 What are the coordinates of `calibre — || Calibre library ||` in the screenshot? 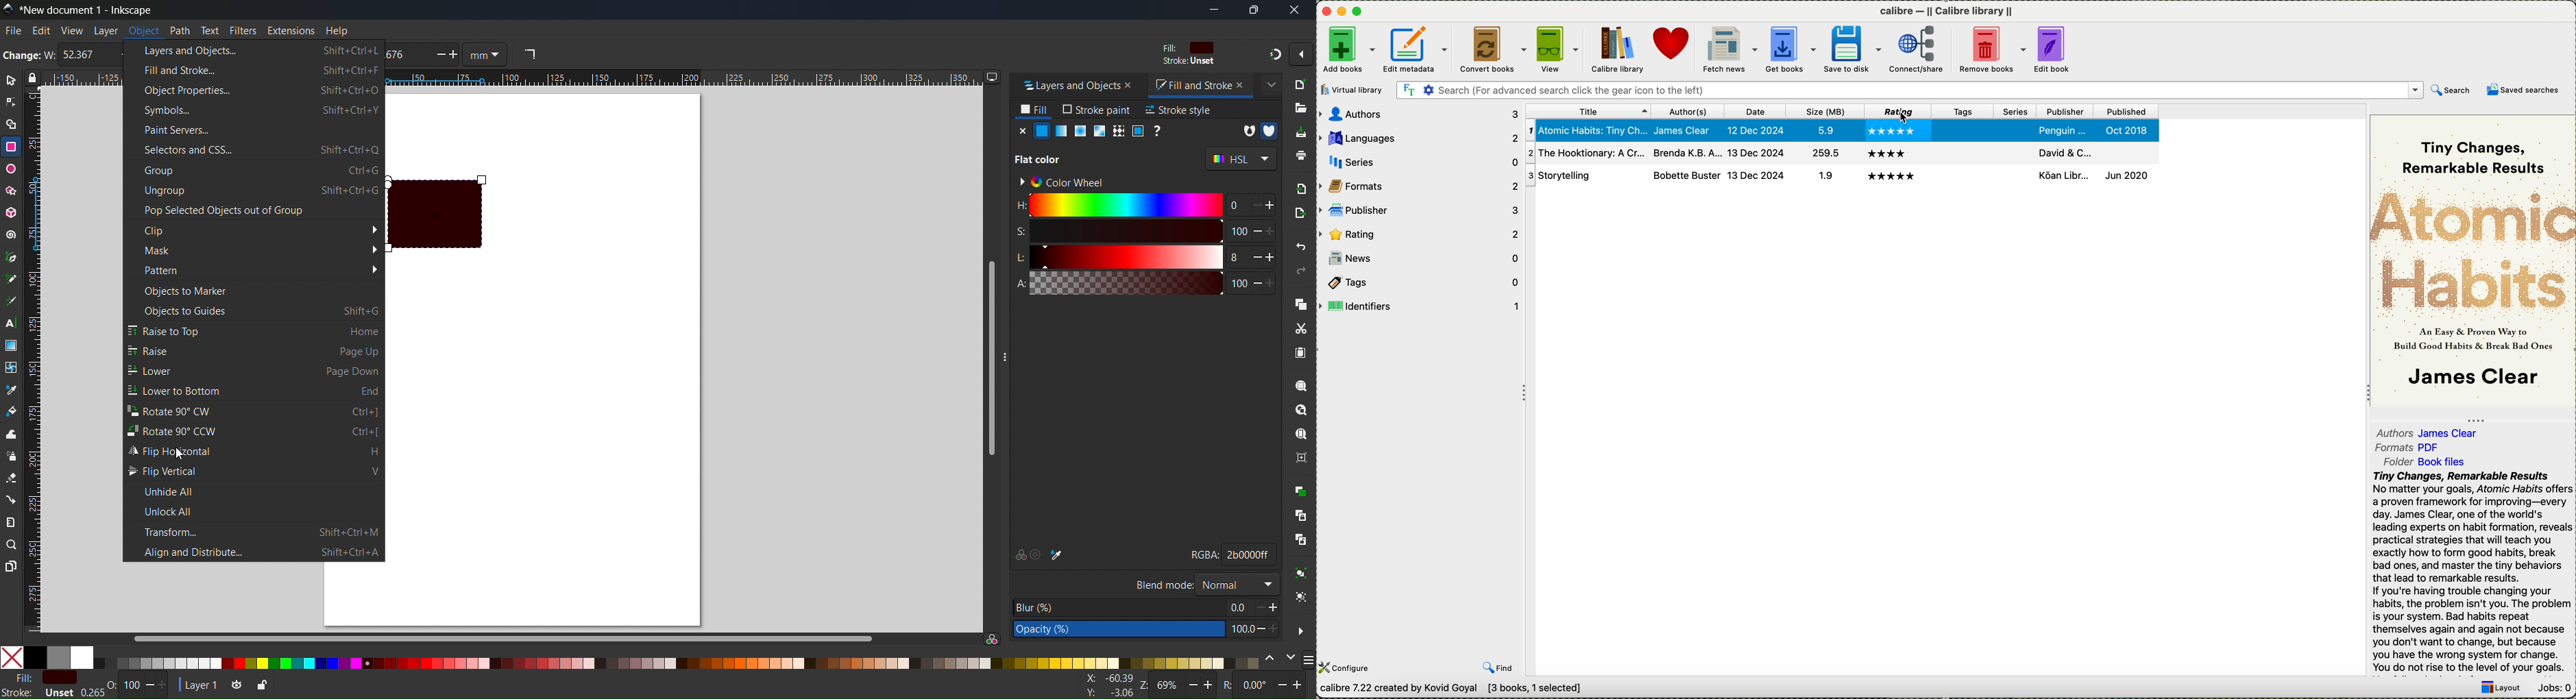 It's located at (1953, 11).